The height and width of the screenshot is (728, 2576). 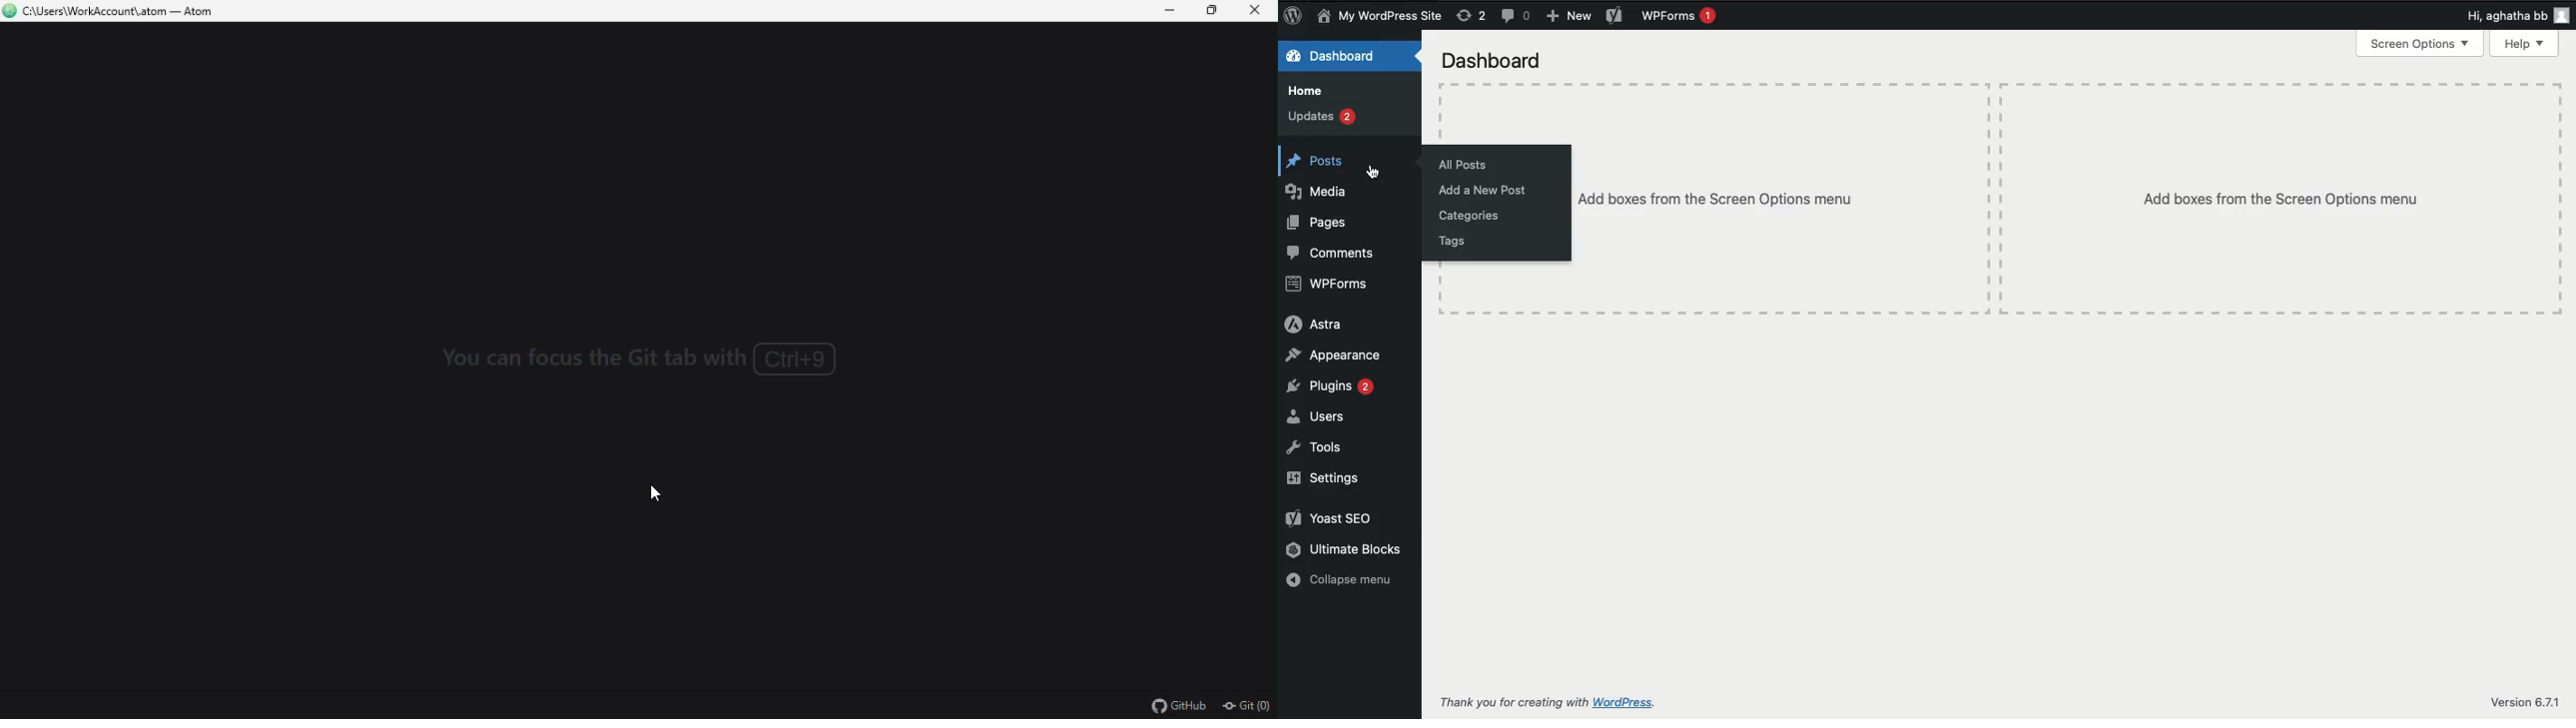 I want to click on Comments, so click(x=1516, y=16).